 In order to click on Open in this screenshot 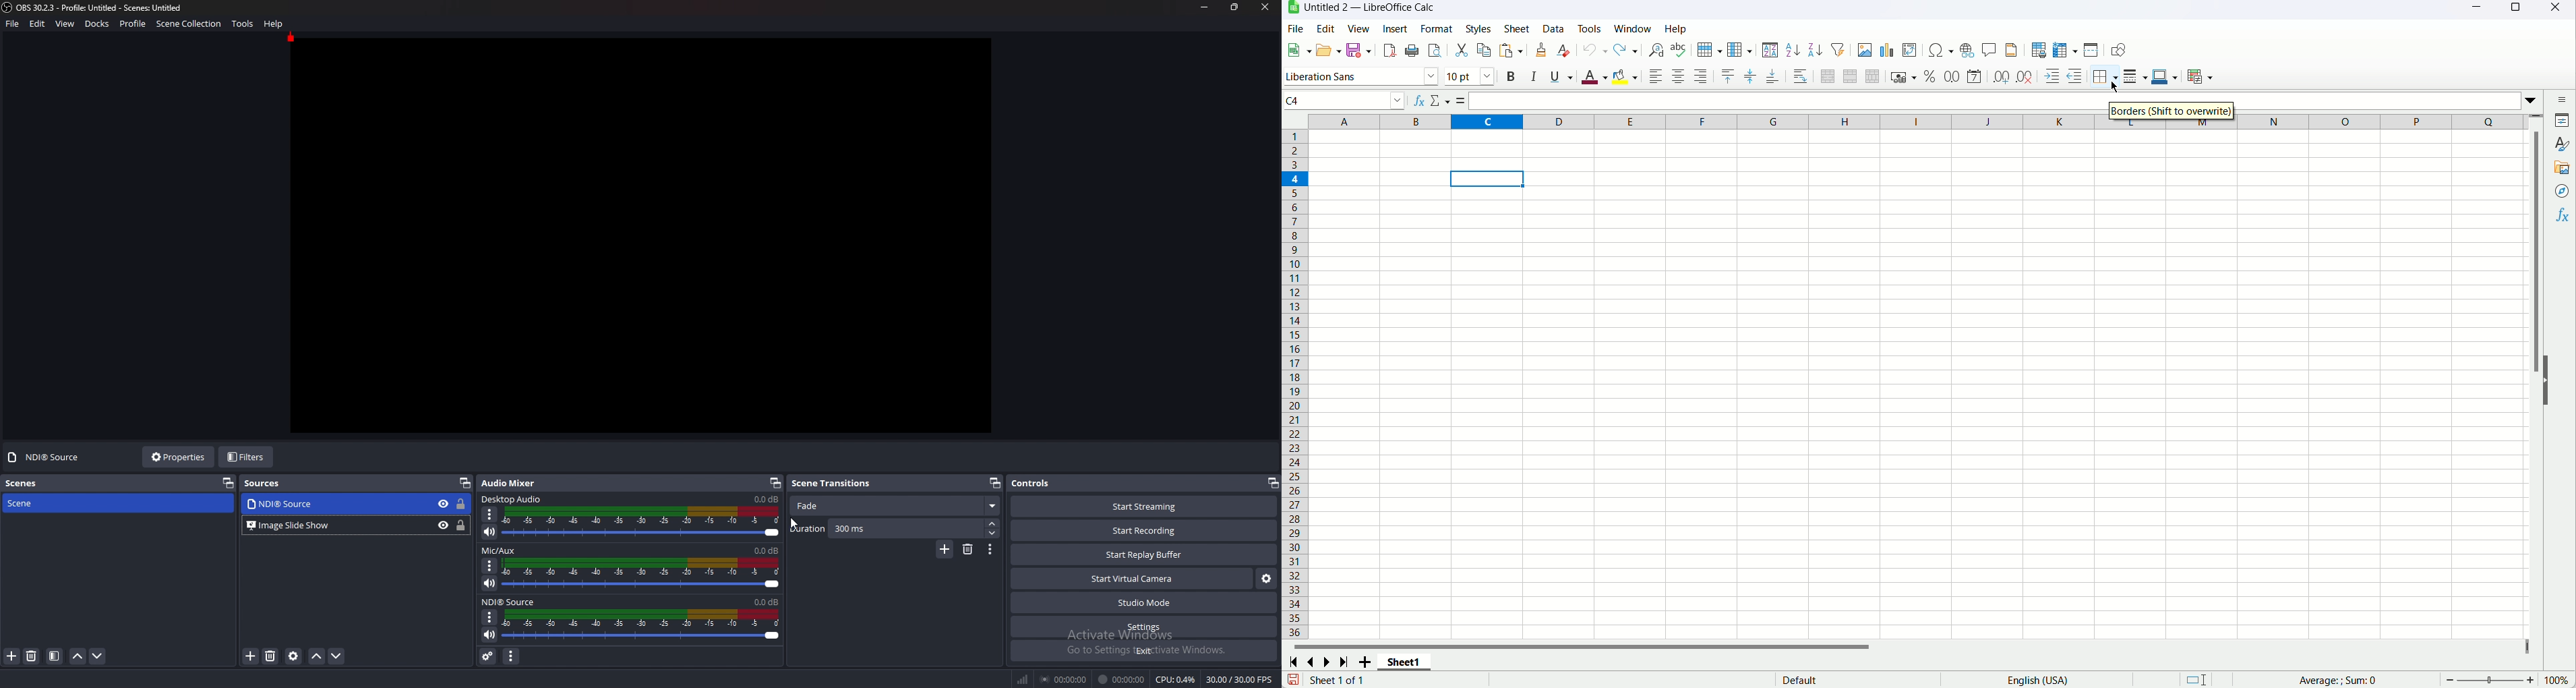, I will do `click(1329, 50)`.